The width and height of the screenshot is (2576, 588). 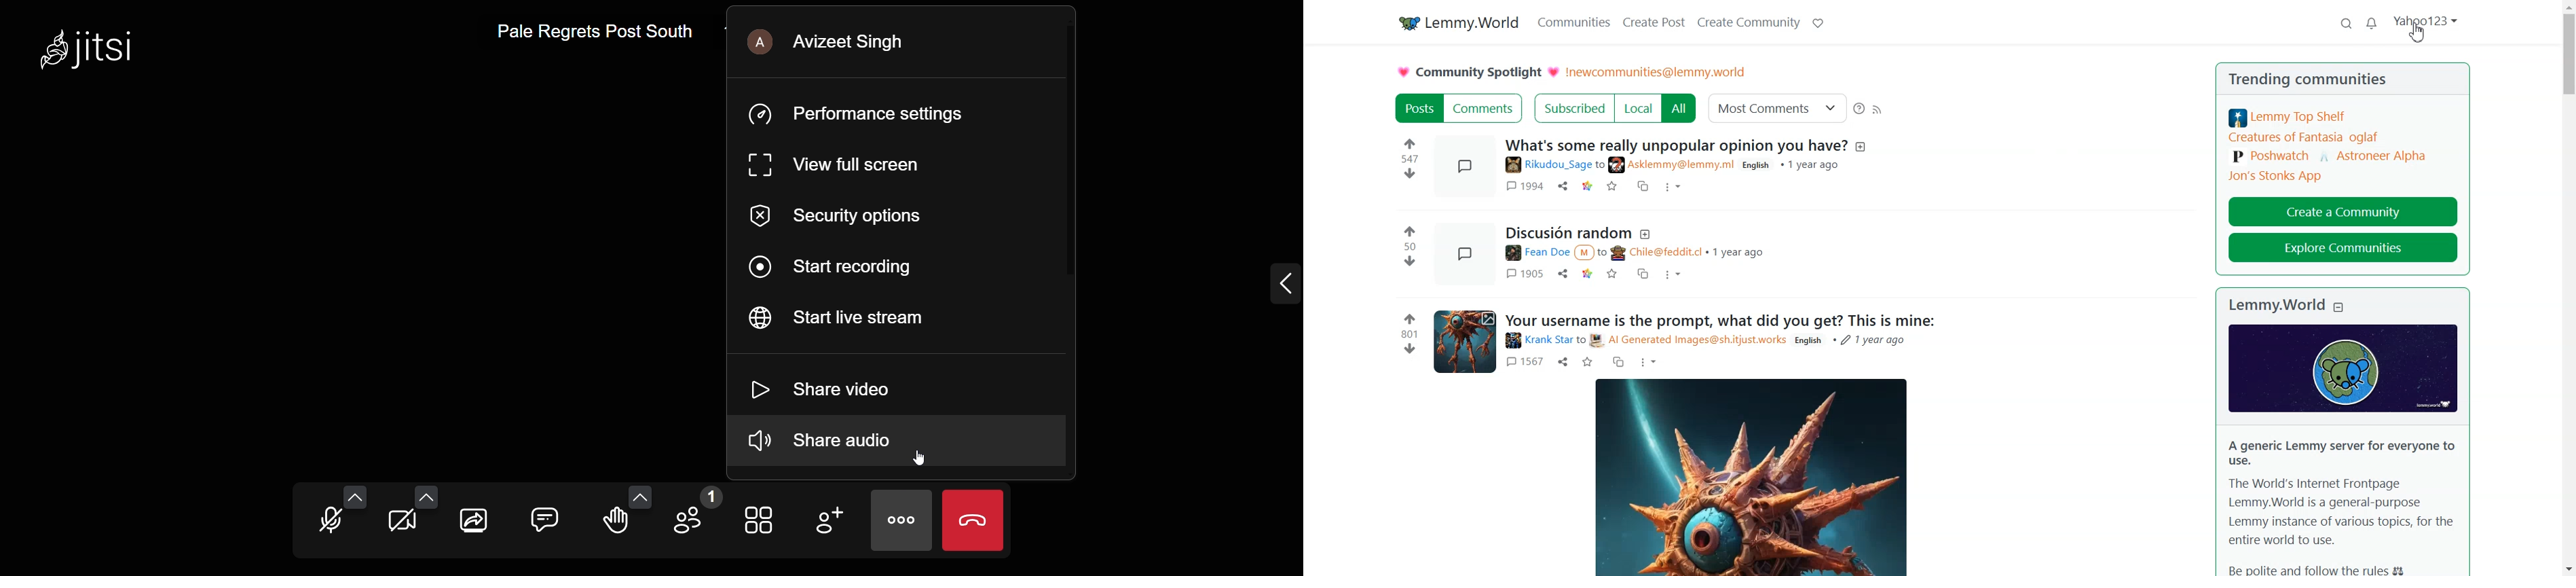 What do you see at coordinates (1573, 21) in the screenshot?
I see `Communities` at bounding box center [1573, 21].